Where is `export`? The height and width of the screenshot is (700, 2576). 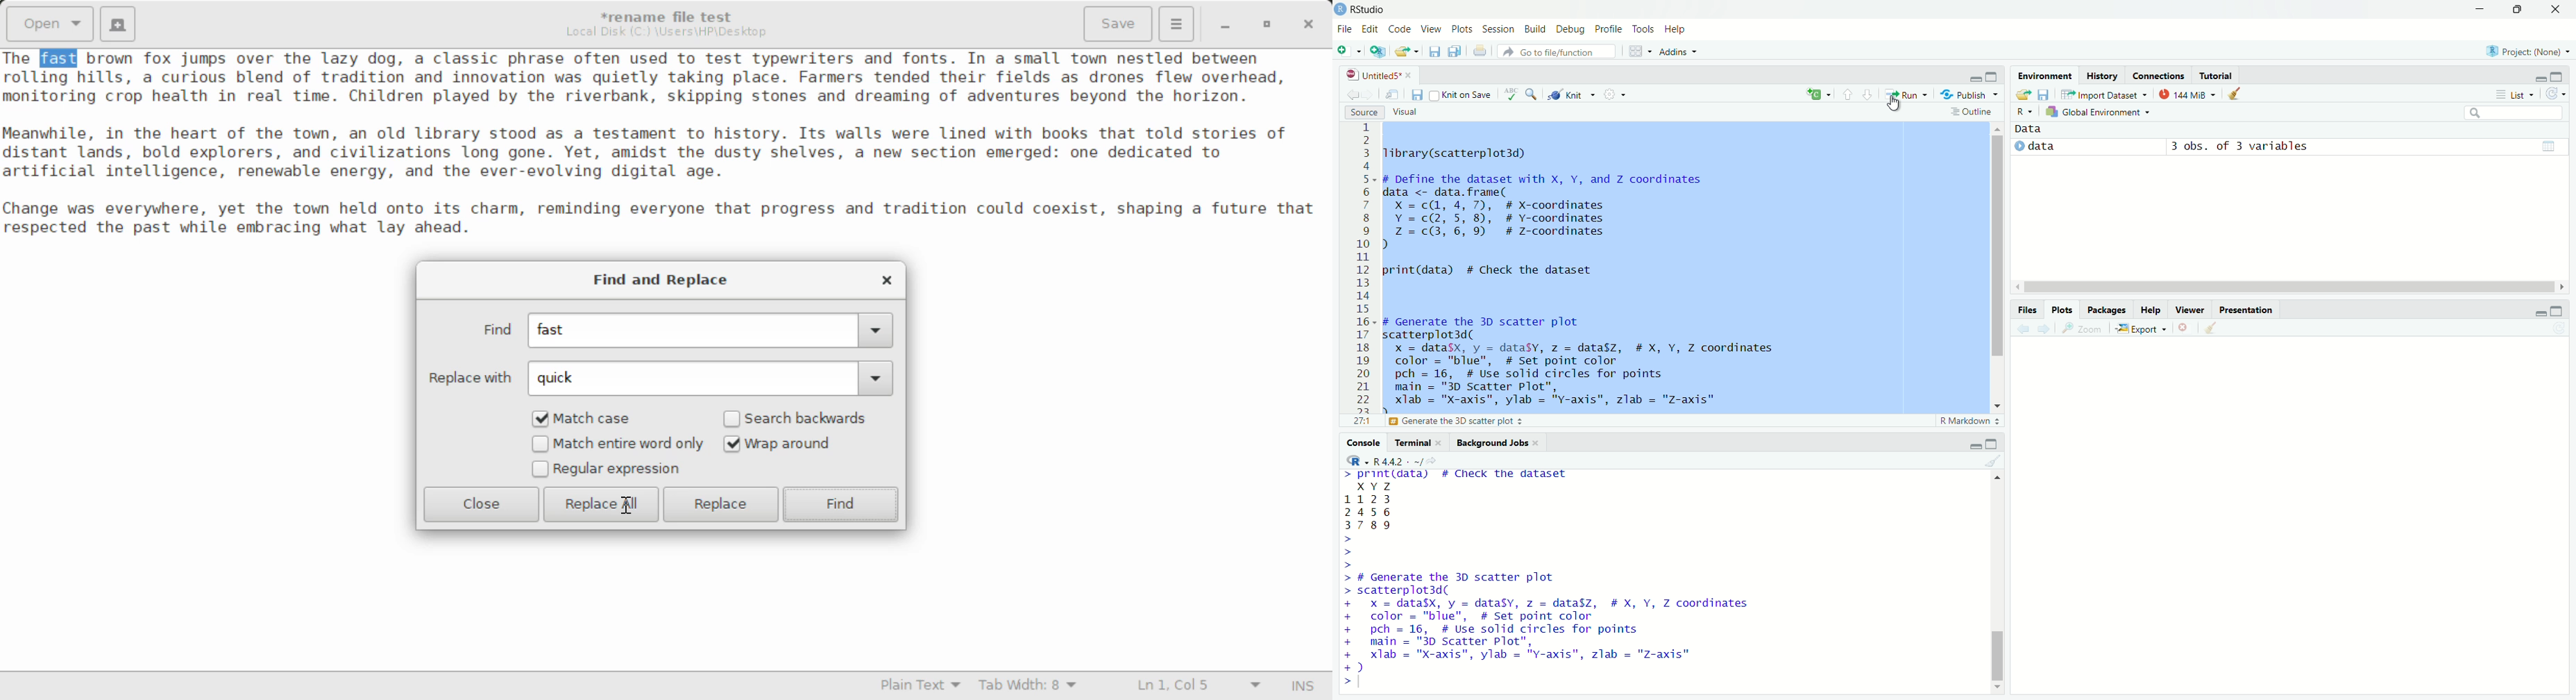 export is located at coordinates (2141, 327).